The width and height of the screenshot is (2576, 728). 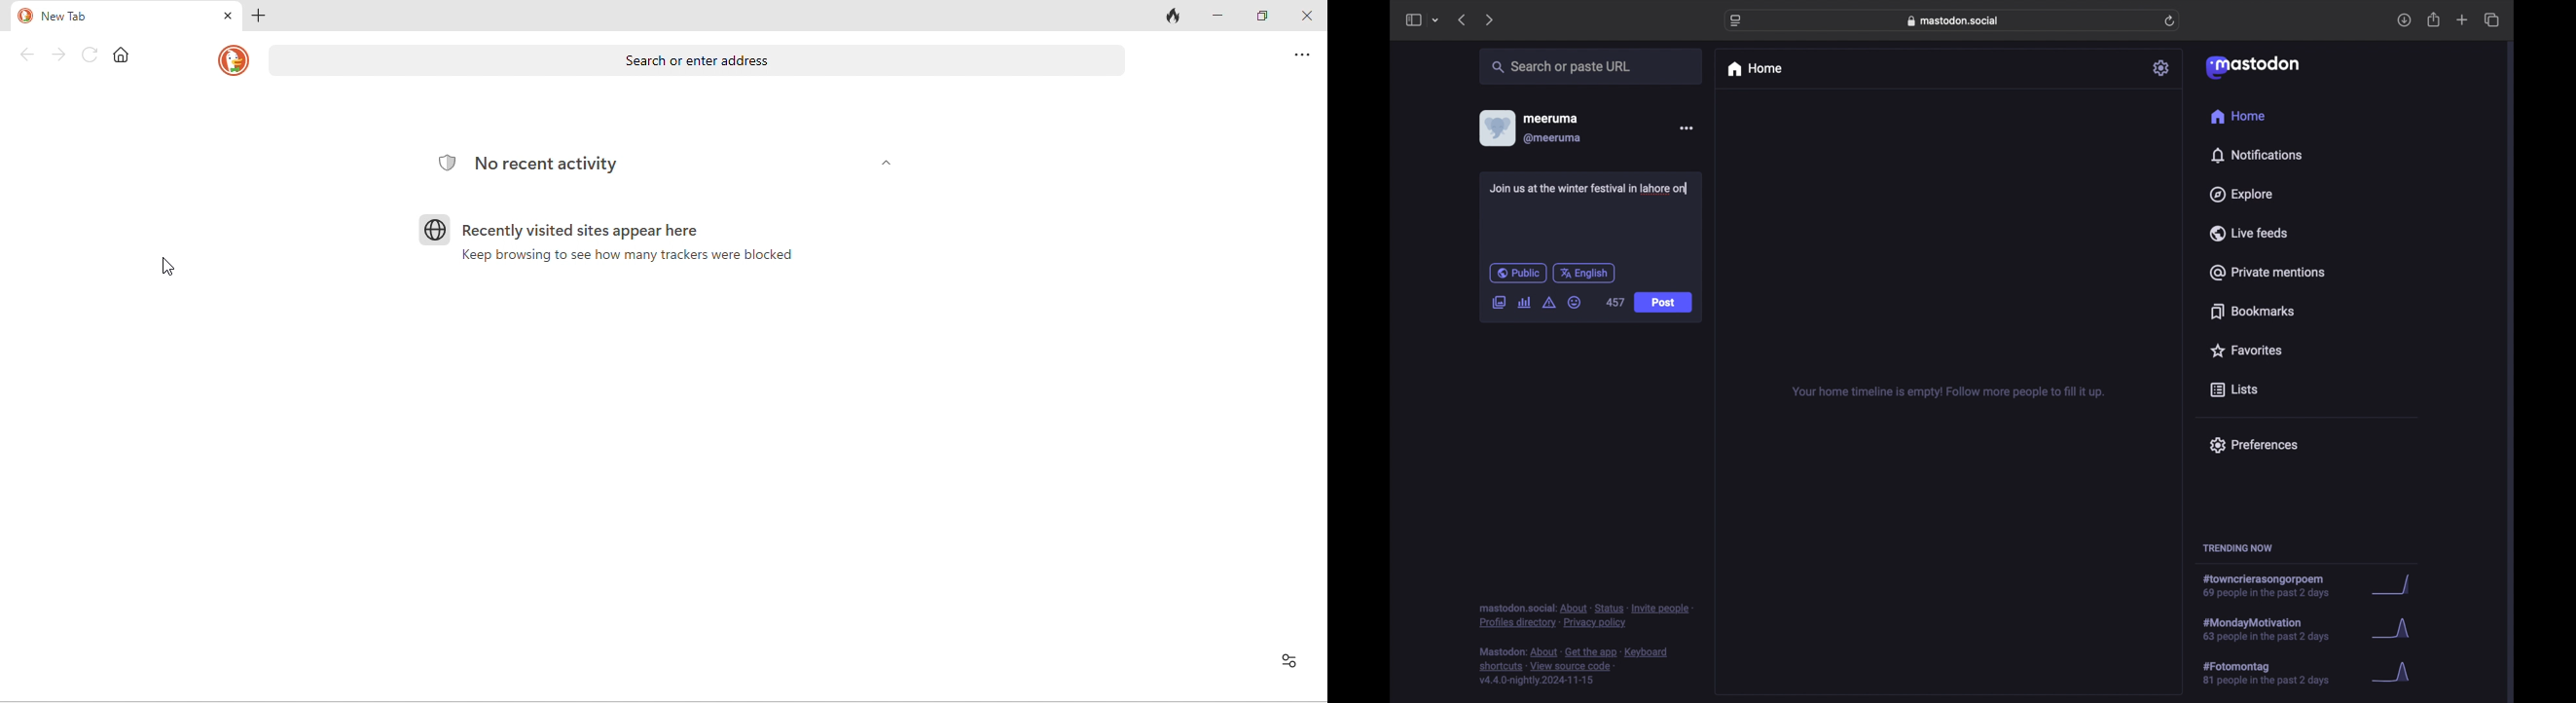 What do you see at coordinates (1689, 188) in the screenshot?
I see `text cursor` at bounding box center [1689, 188].